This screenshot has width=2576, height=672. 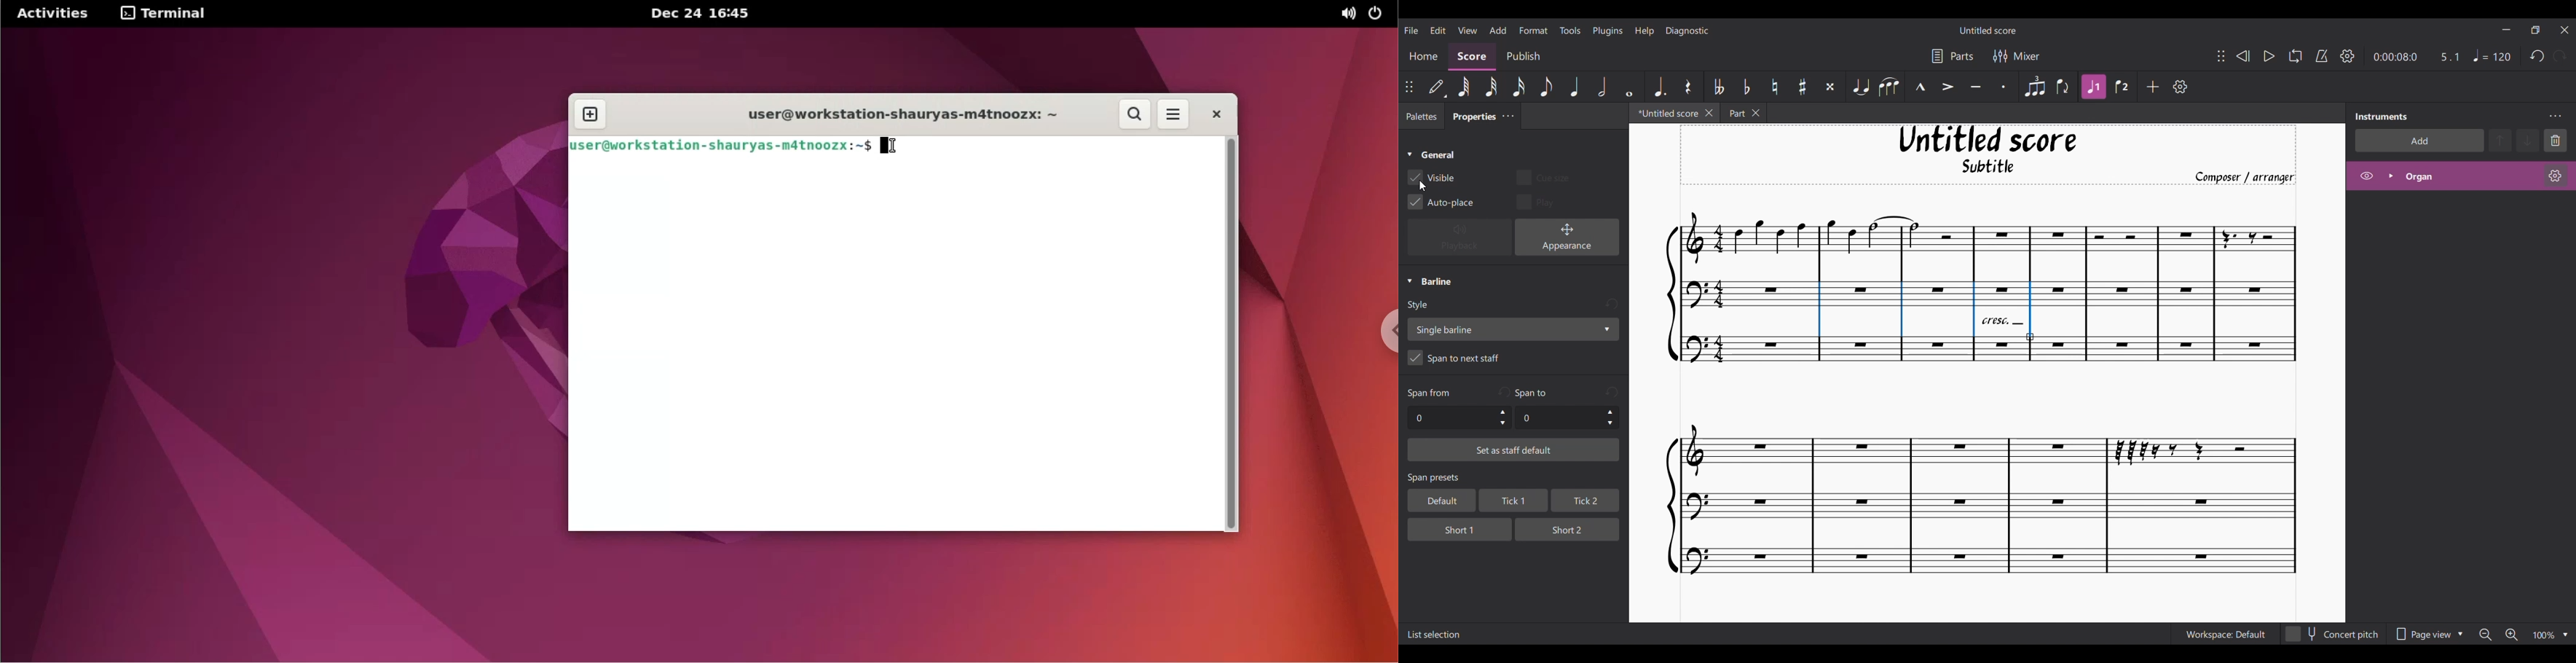 I want to click on Description of current selection, so click(x=1435, y=635).